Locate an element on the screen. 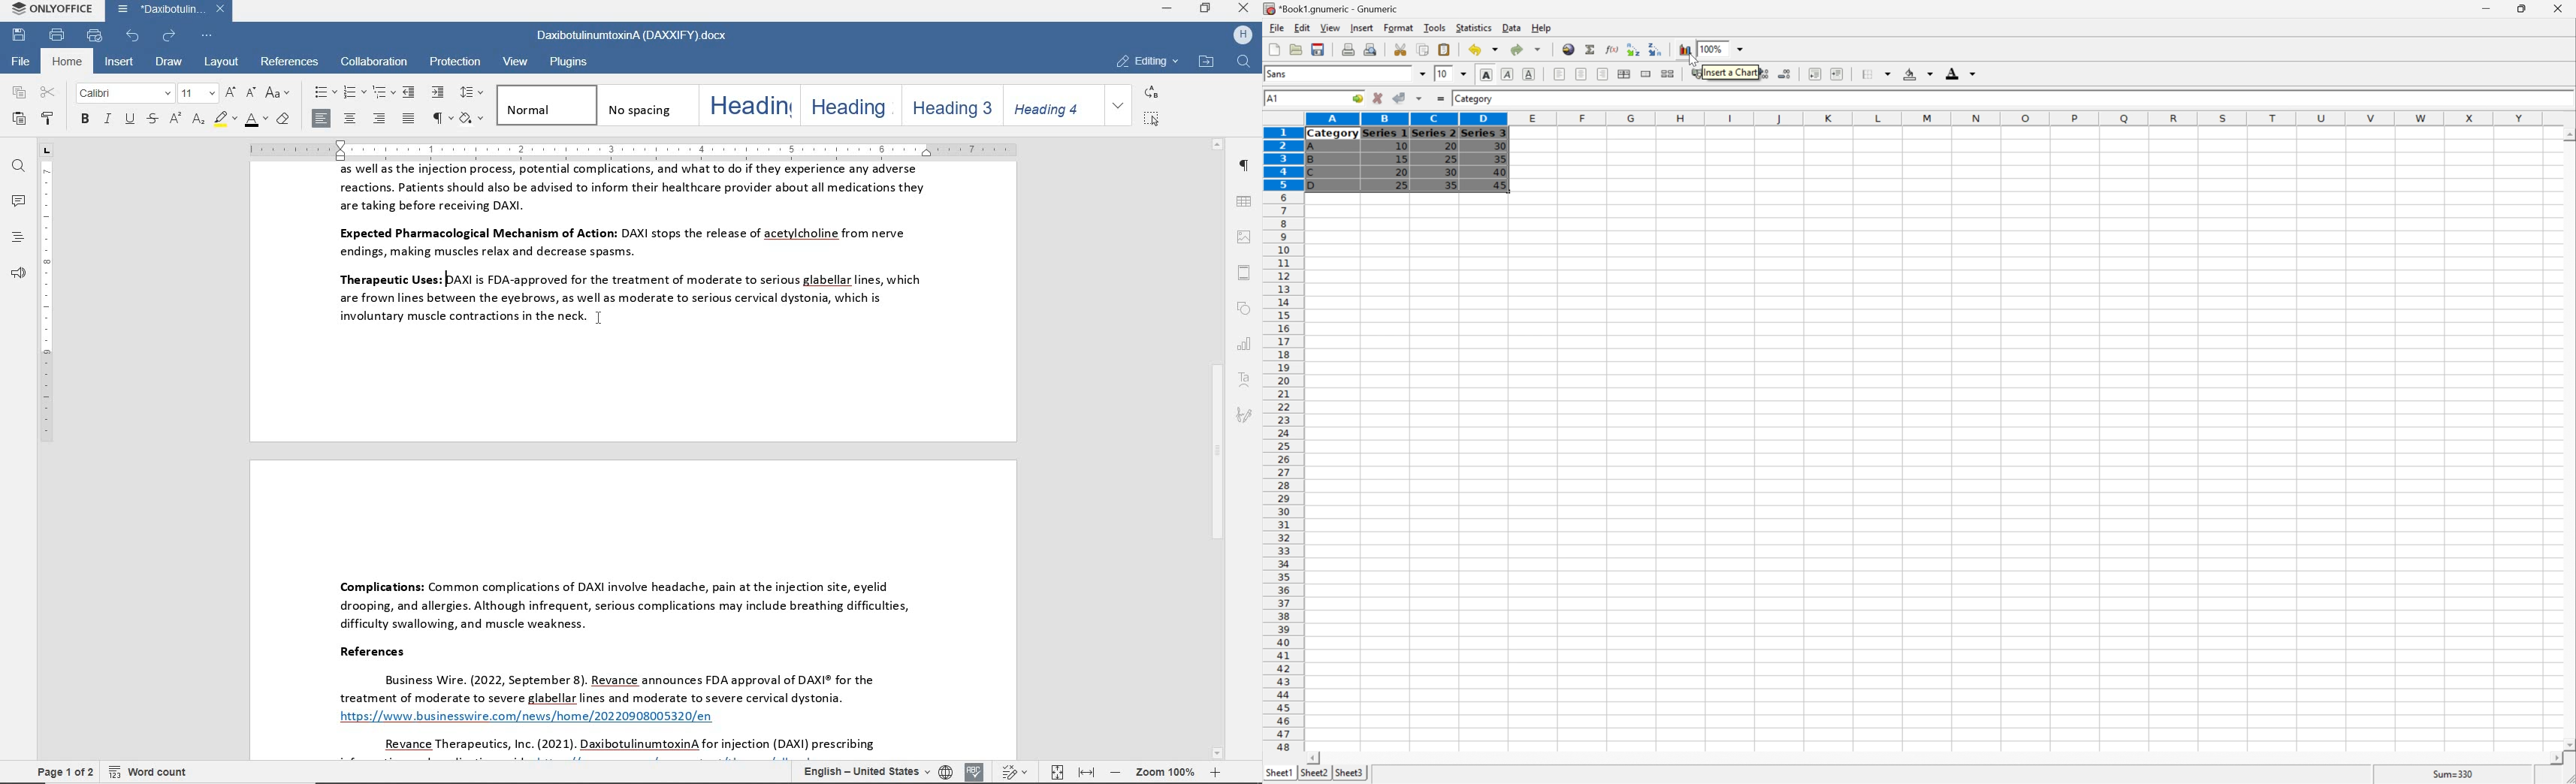 The width and height of the screenshot is (2576, 784). underline is located at coordinates (129, 120).